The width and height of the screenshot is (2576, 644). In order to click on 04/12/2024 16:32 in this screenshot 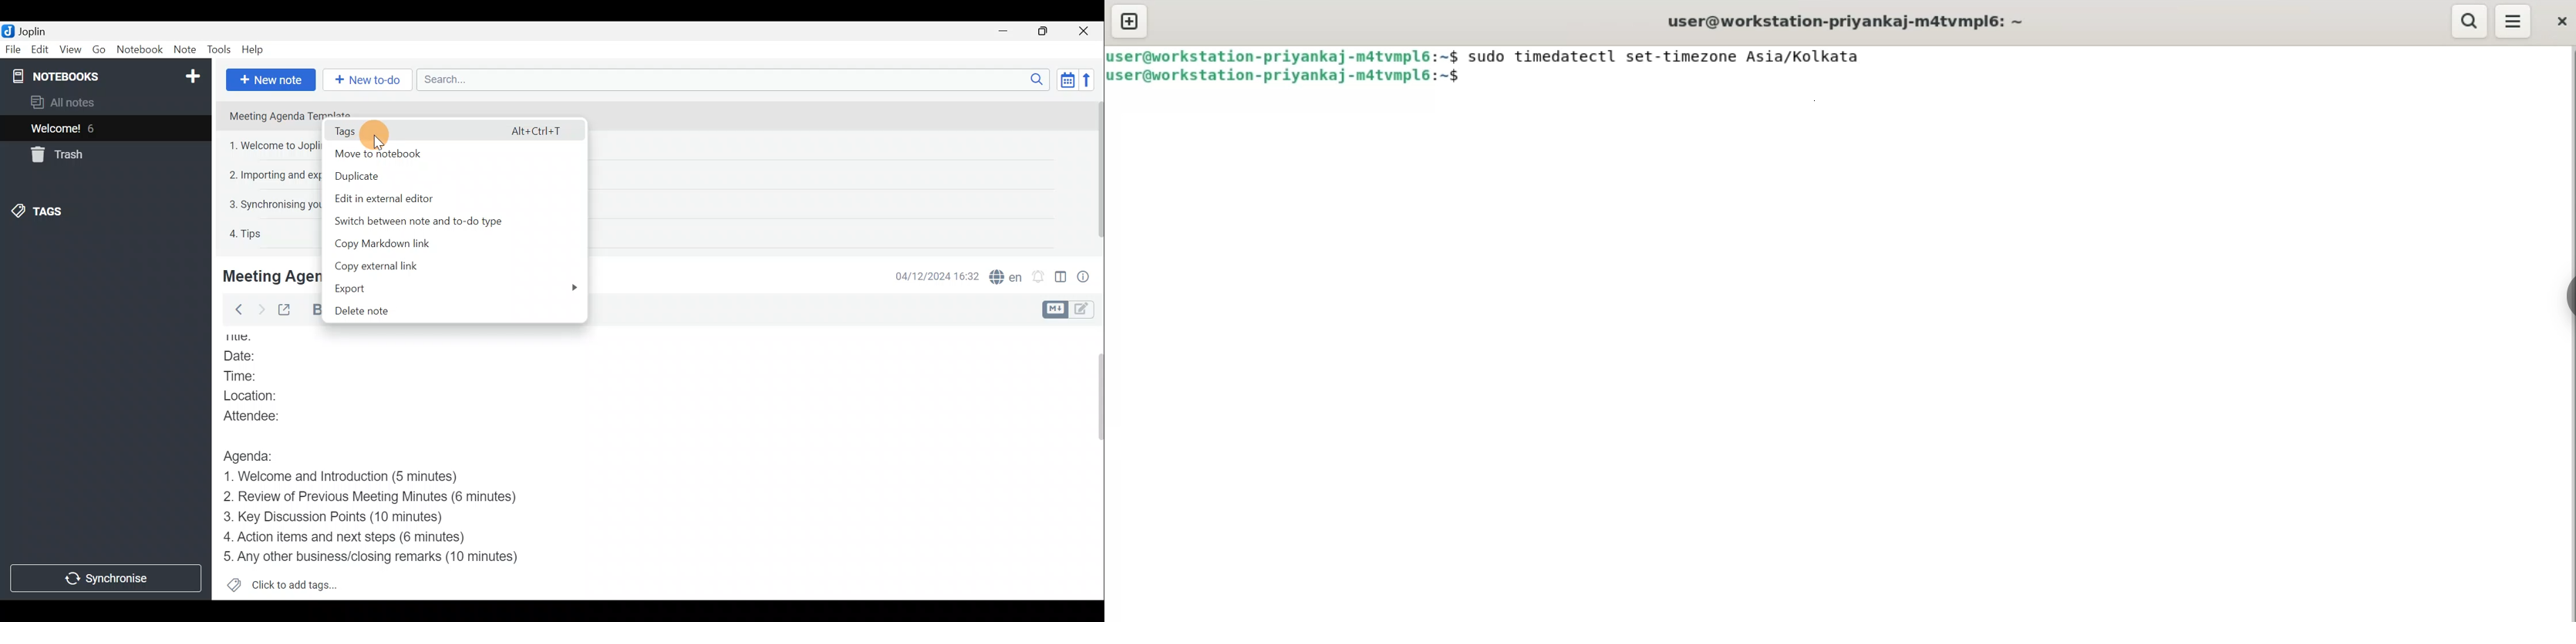, I will do `click(932, 275)`.